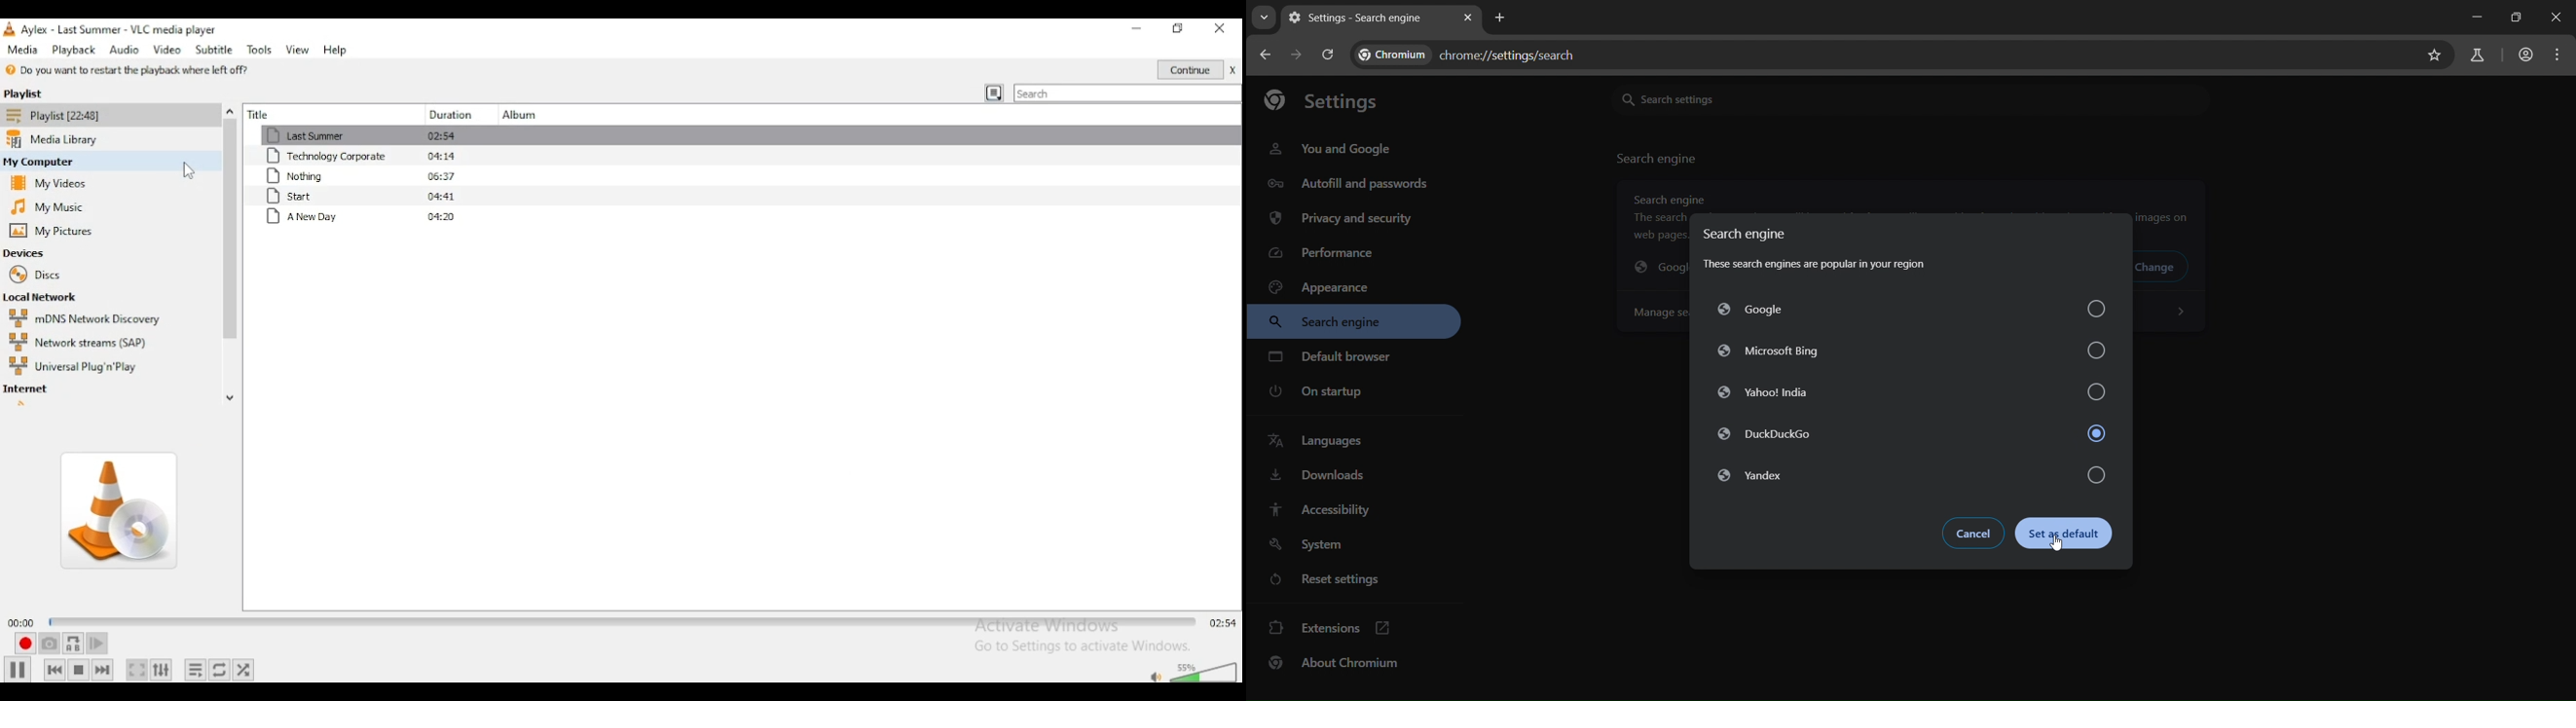 This screenshot has height=728, width=2576. I want to click on video, so click(168, 49).